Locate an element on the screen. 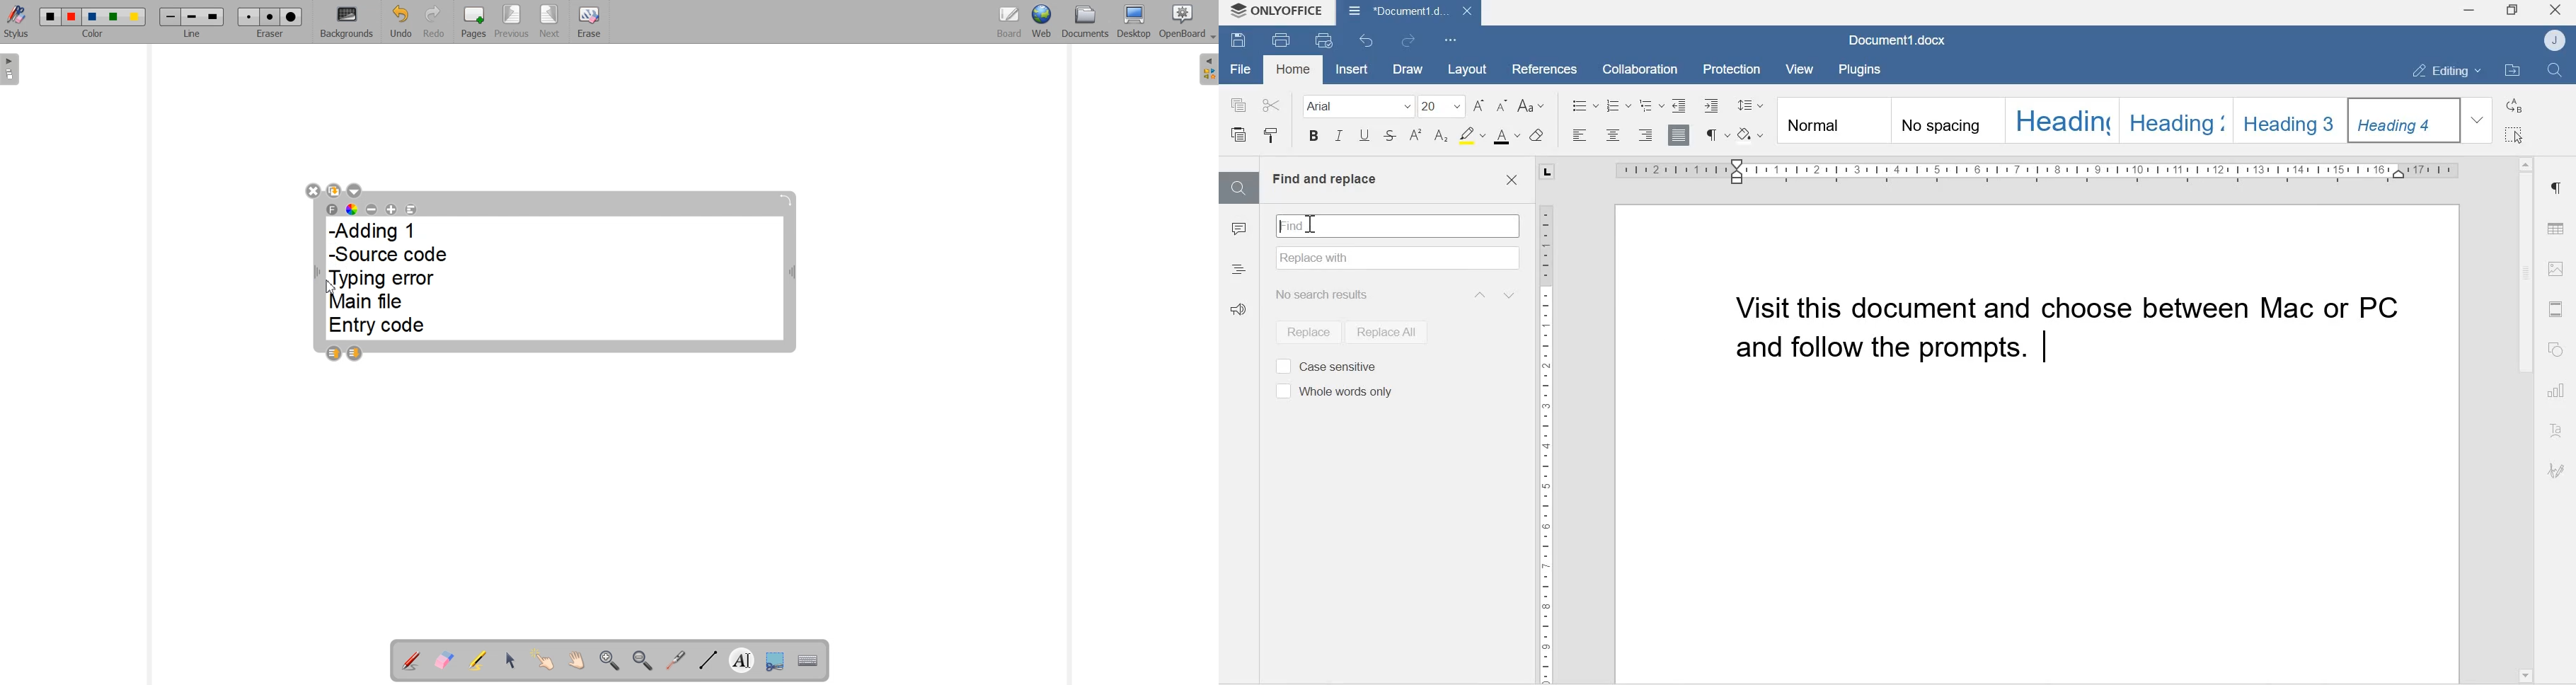 The image size is (2576, 700). Account is located at coordinates (2557, 40).